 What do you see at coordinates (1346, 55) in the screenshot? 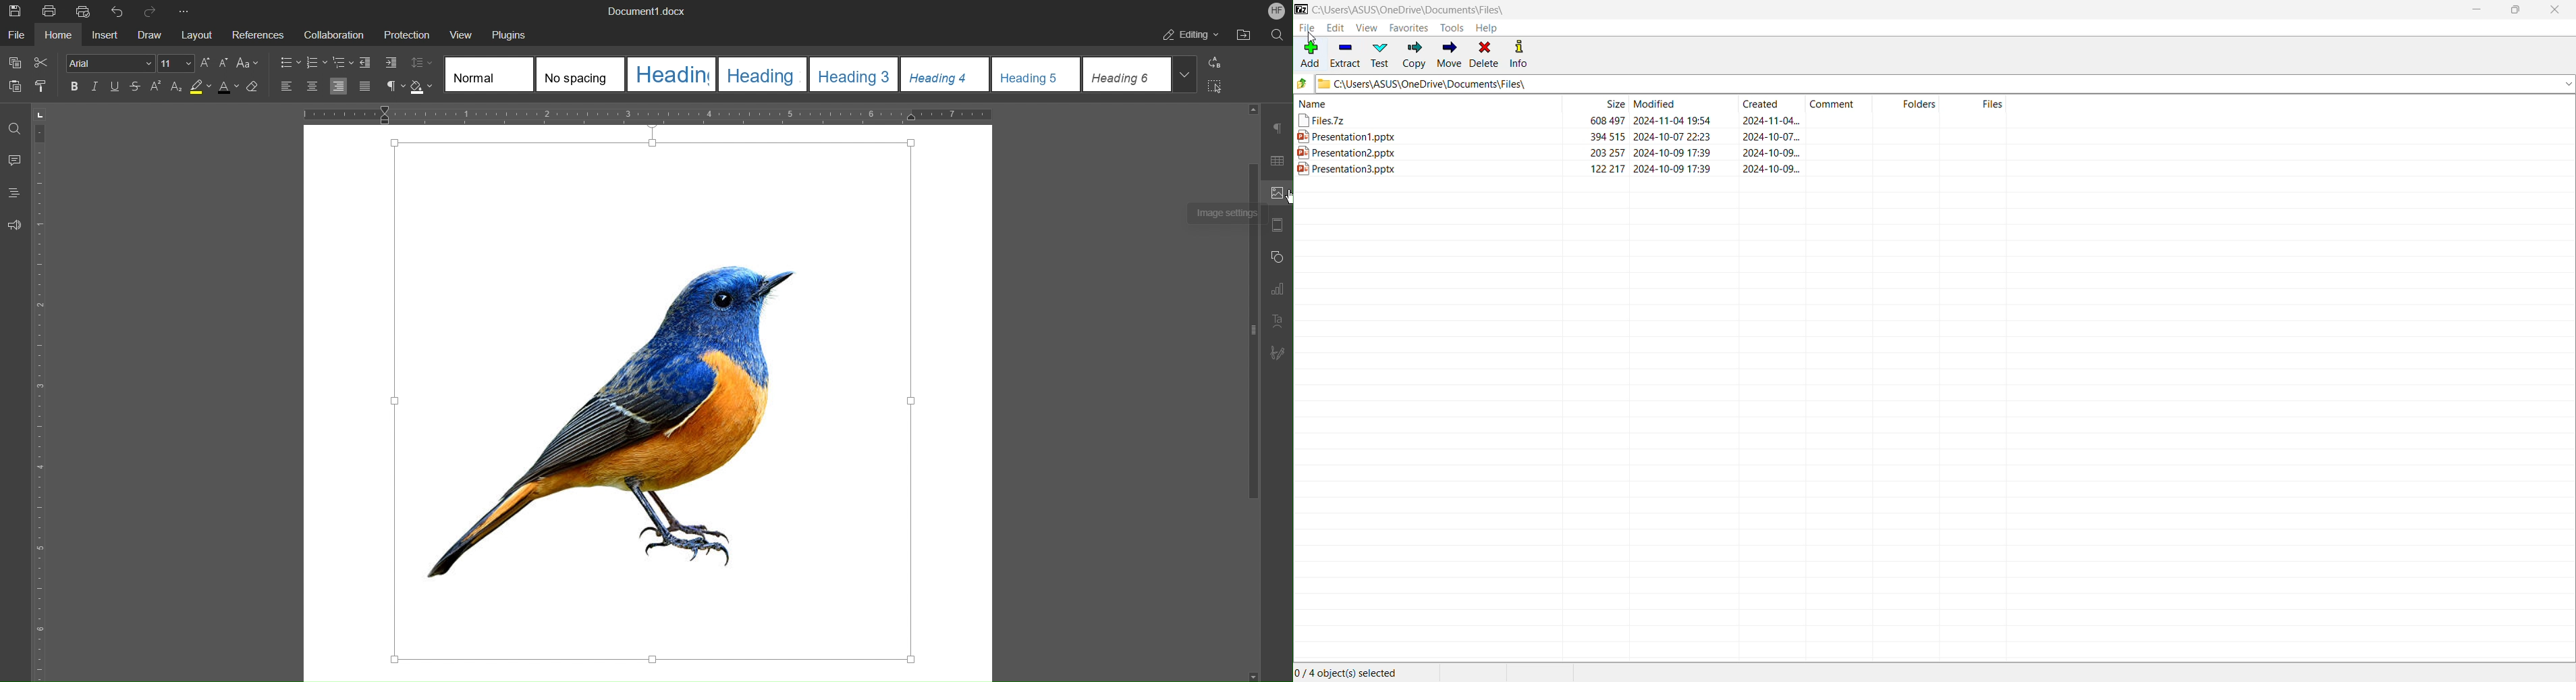
I see `Extract` at bounding box center [1346, 55].